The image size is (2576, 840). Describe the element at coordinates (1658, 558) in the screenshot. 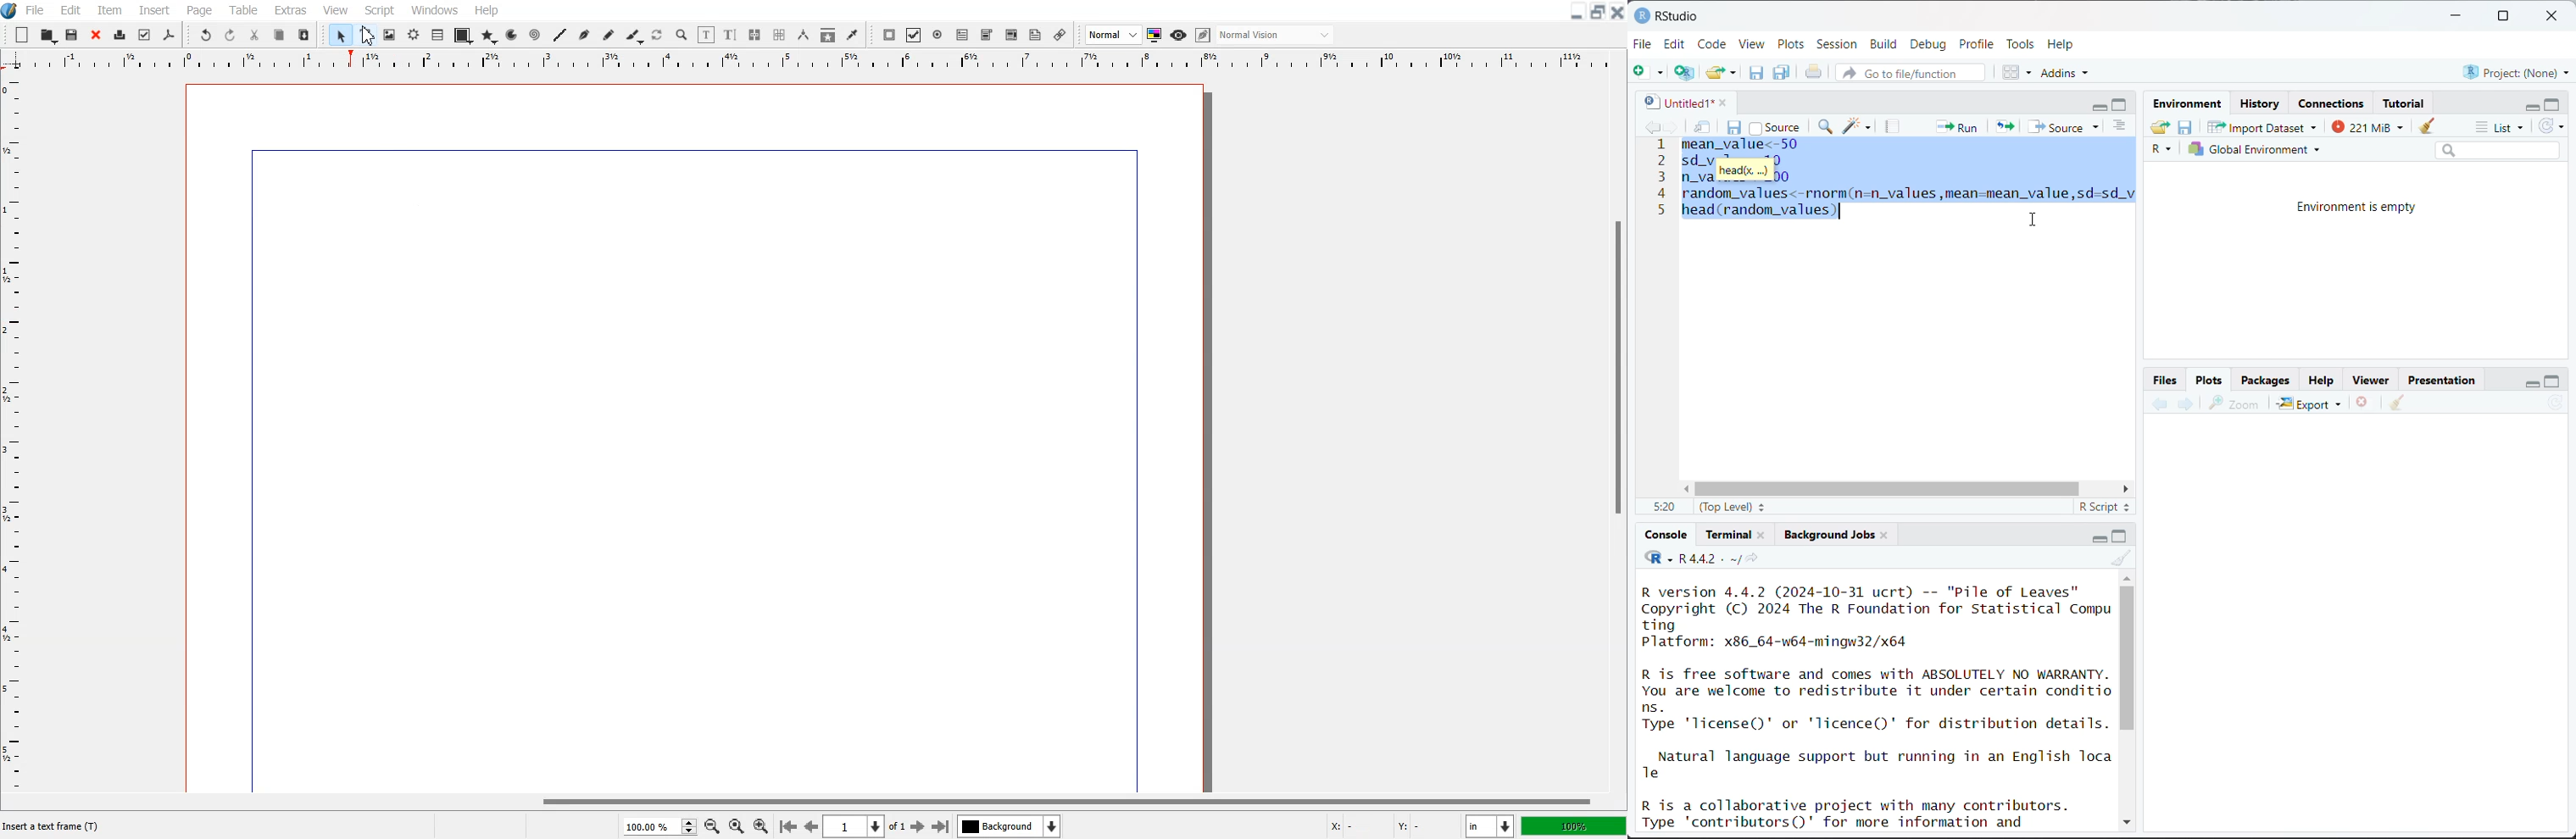

I see `code` at that location.